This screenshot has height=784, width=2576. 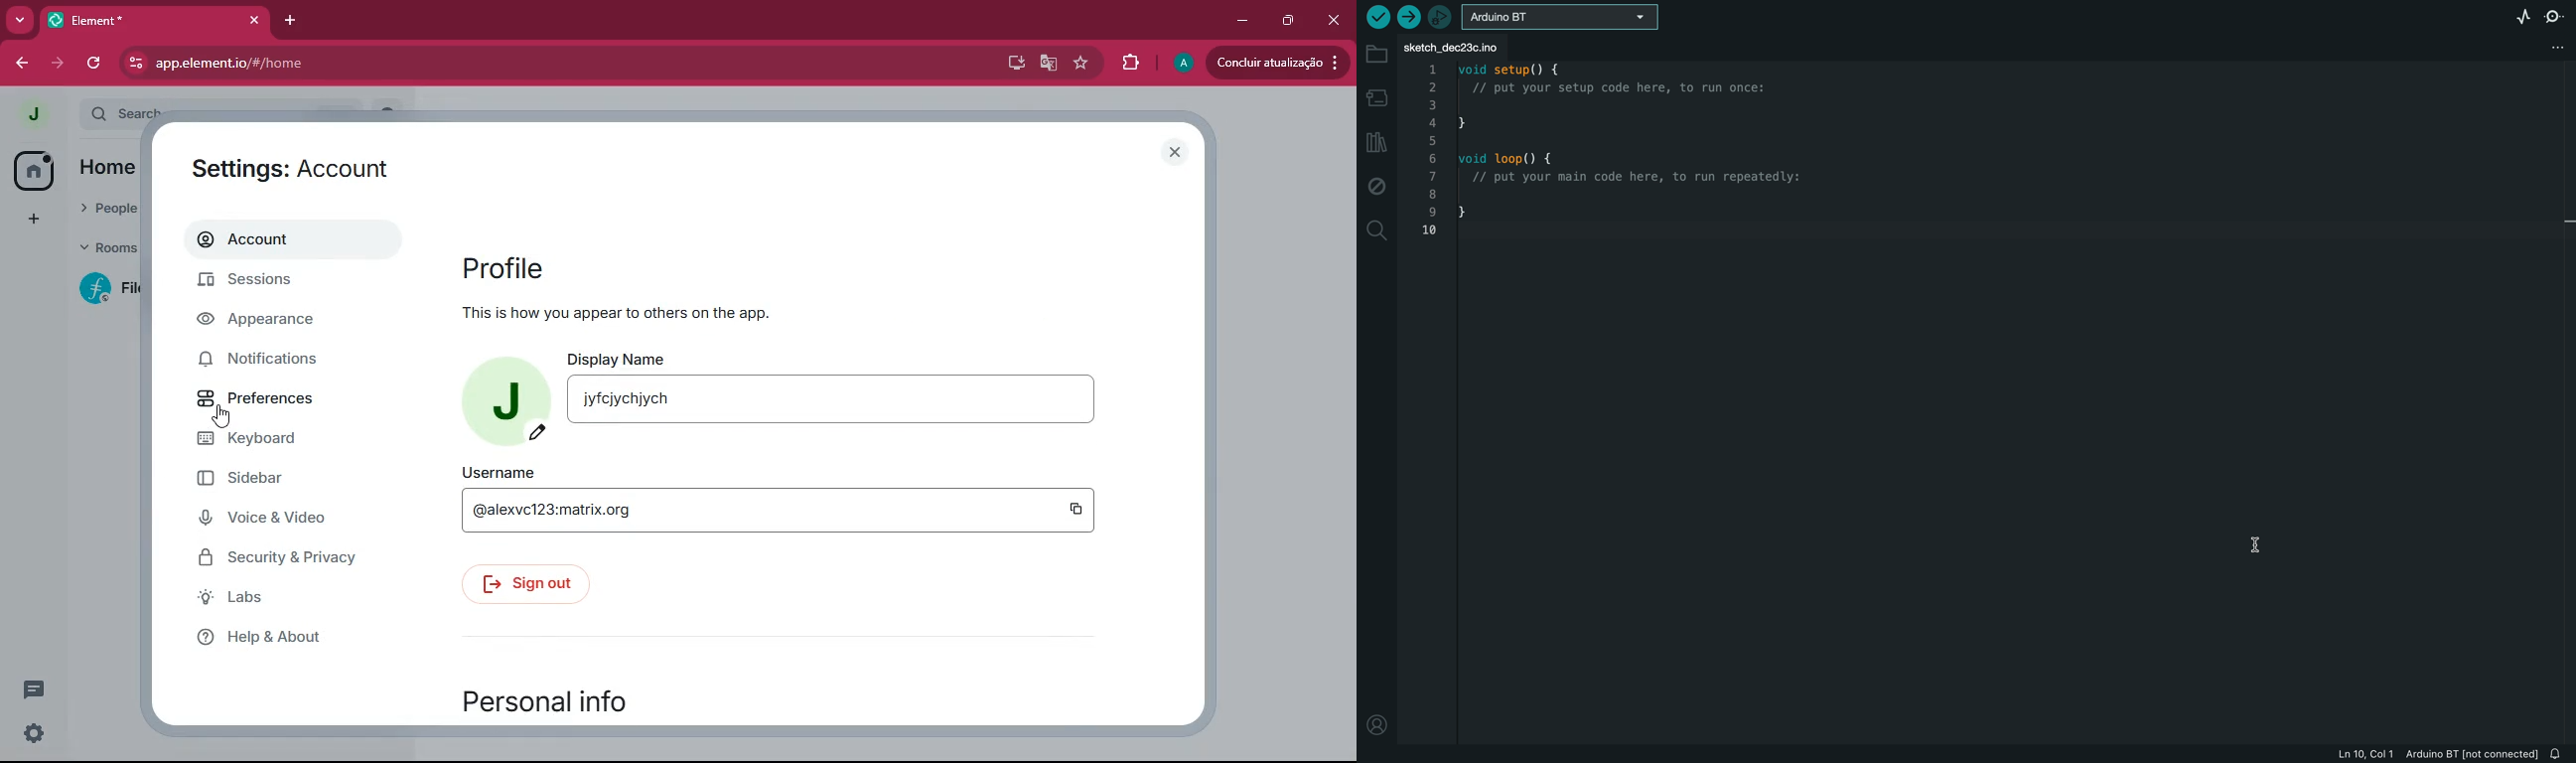 I want to click on profile this is how you appear to others on the app, so click(x=645, y=287).